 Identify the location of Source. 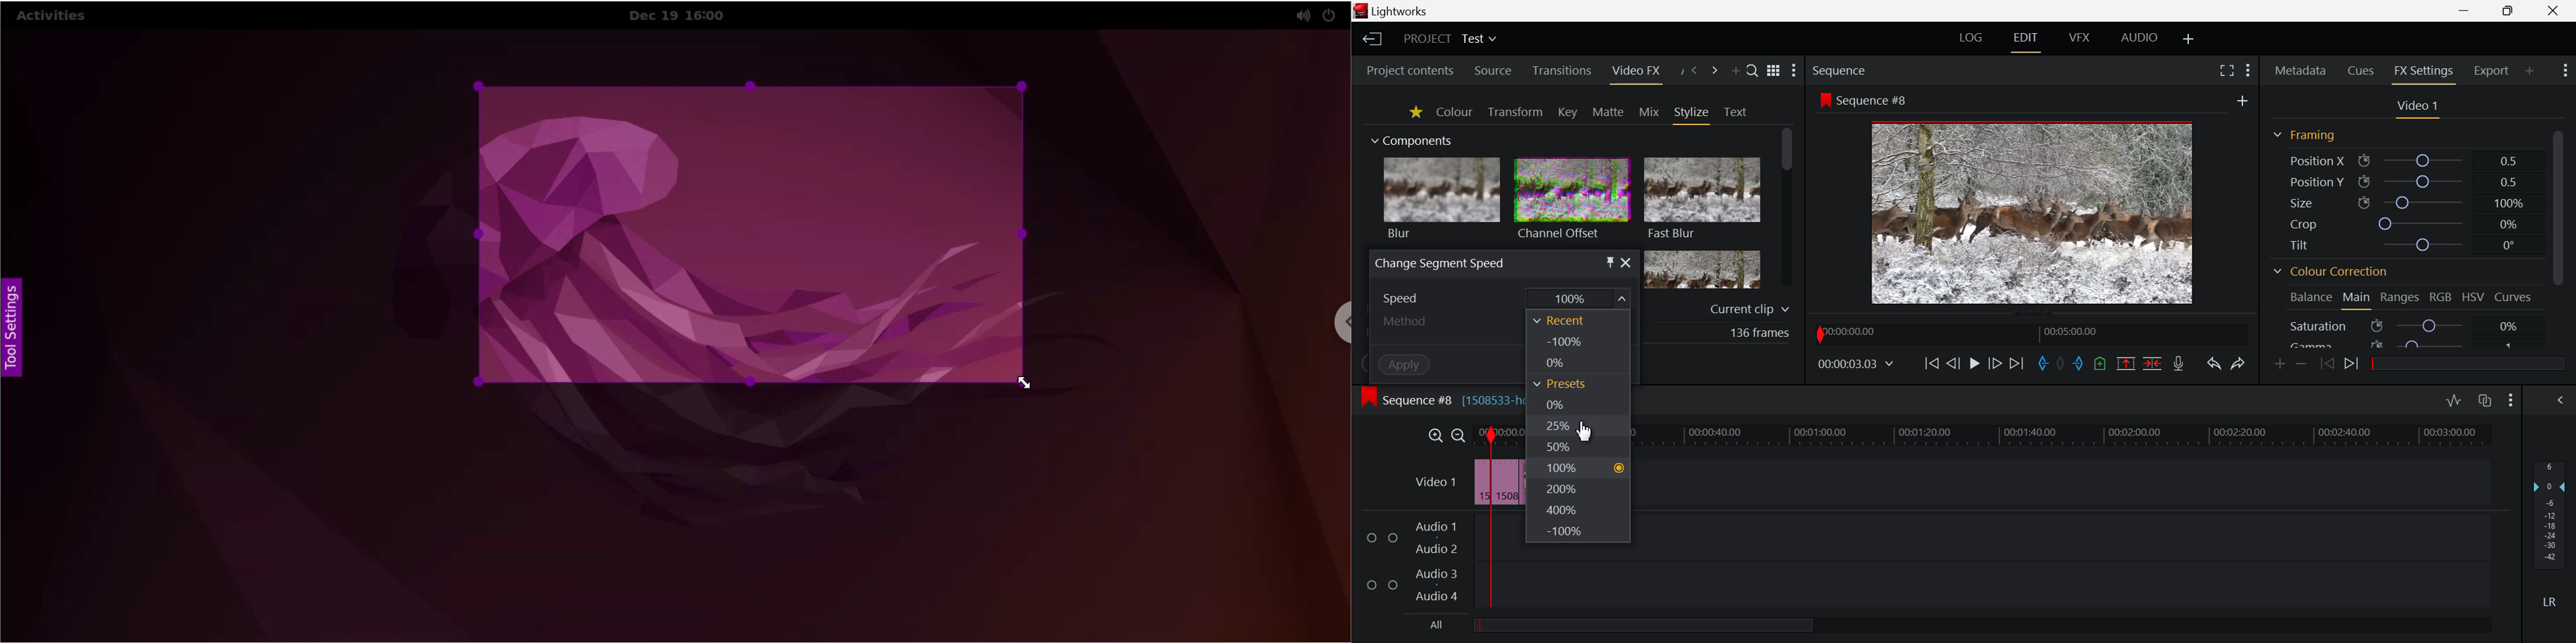
(1494, 70).